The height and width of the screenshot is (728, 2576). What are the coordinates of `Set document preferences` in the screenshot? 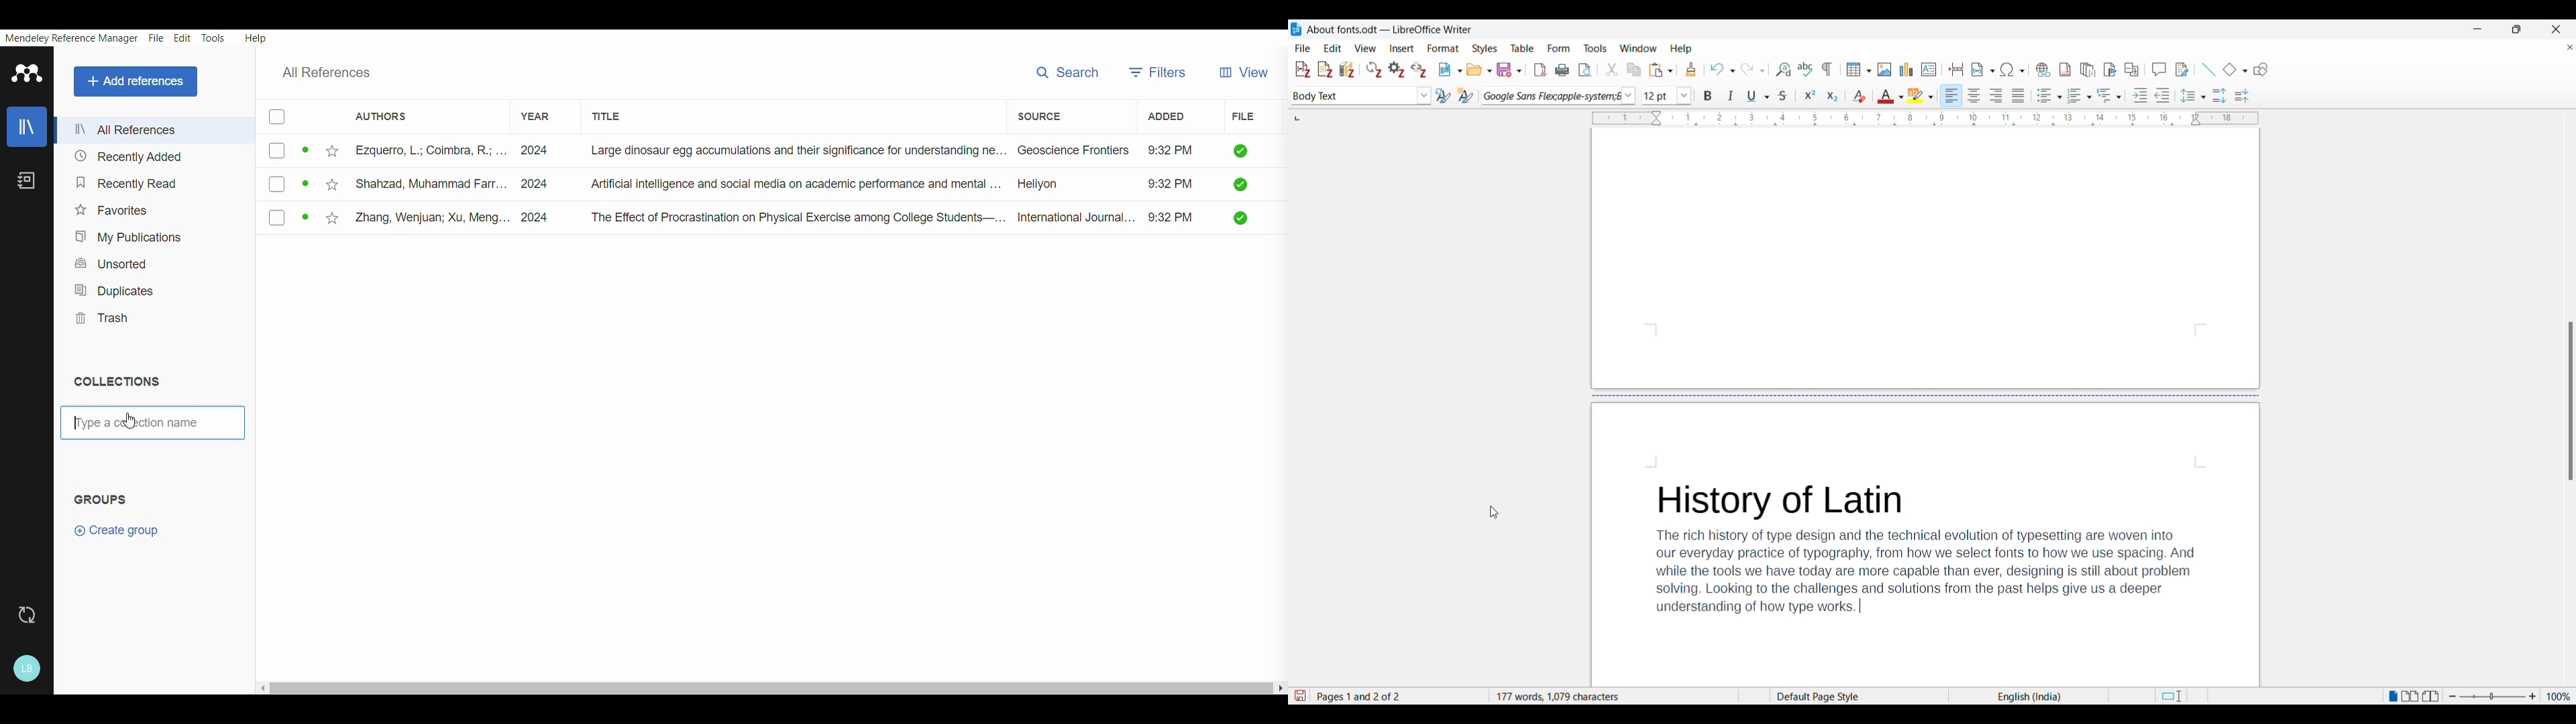 It's located at (1397, 70).